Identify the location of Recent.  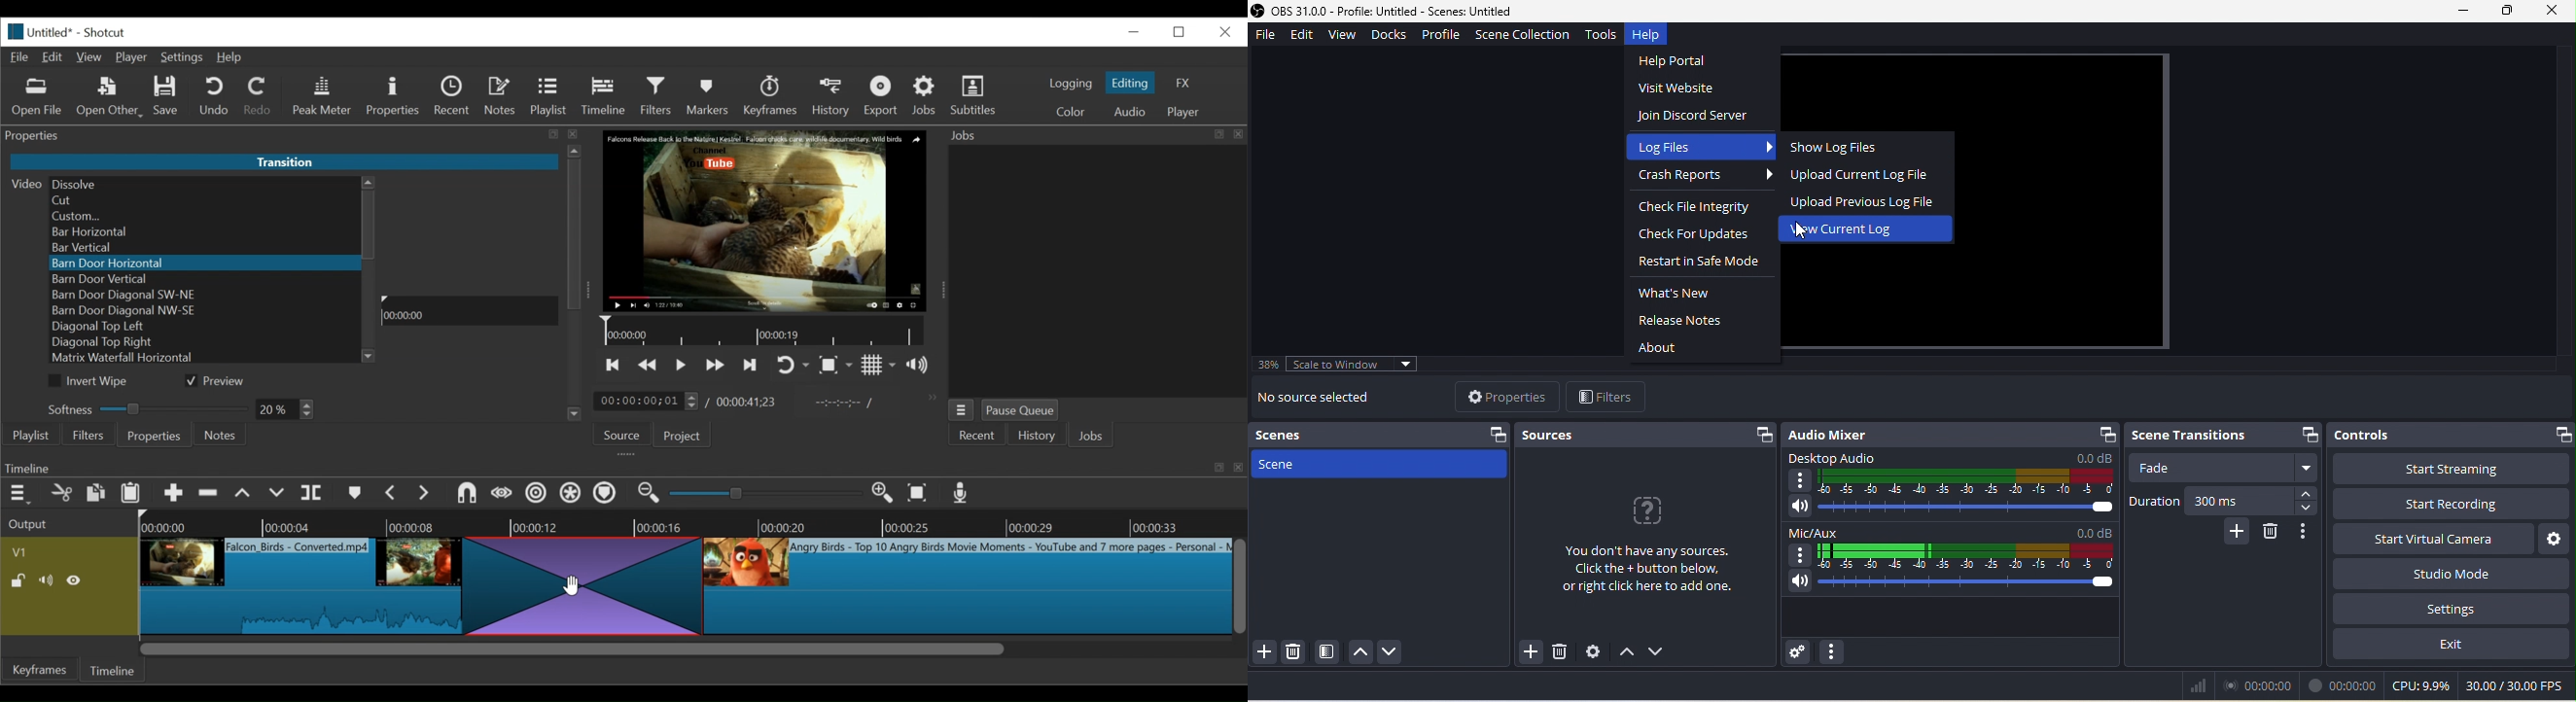
(454, 98).